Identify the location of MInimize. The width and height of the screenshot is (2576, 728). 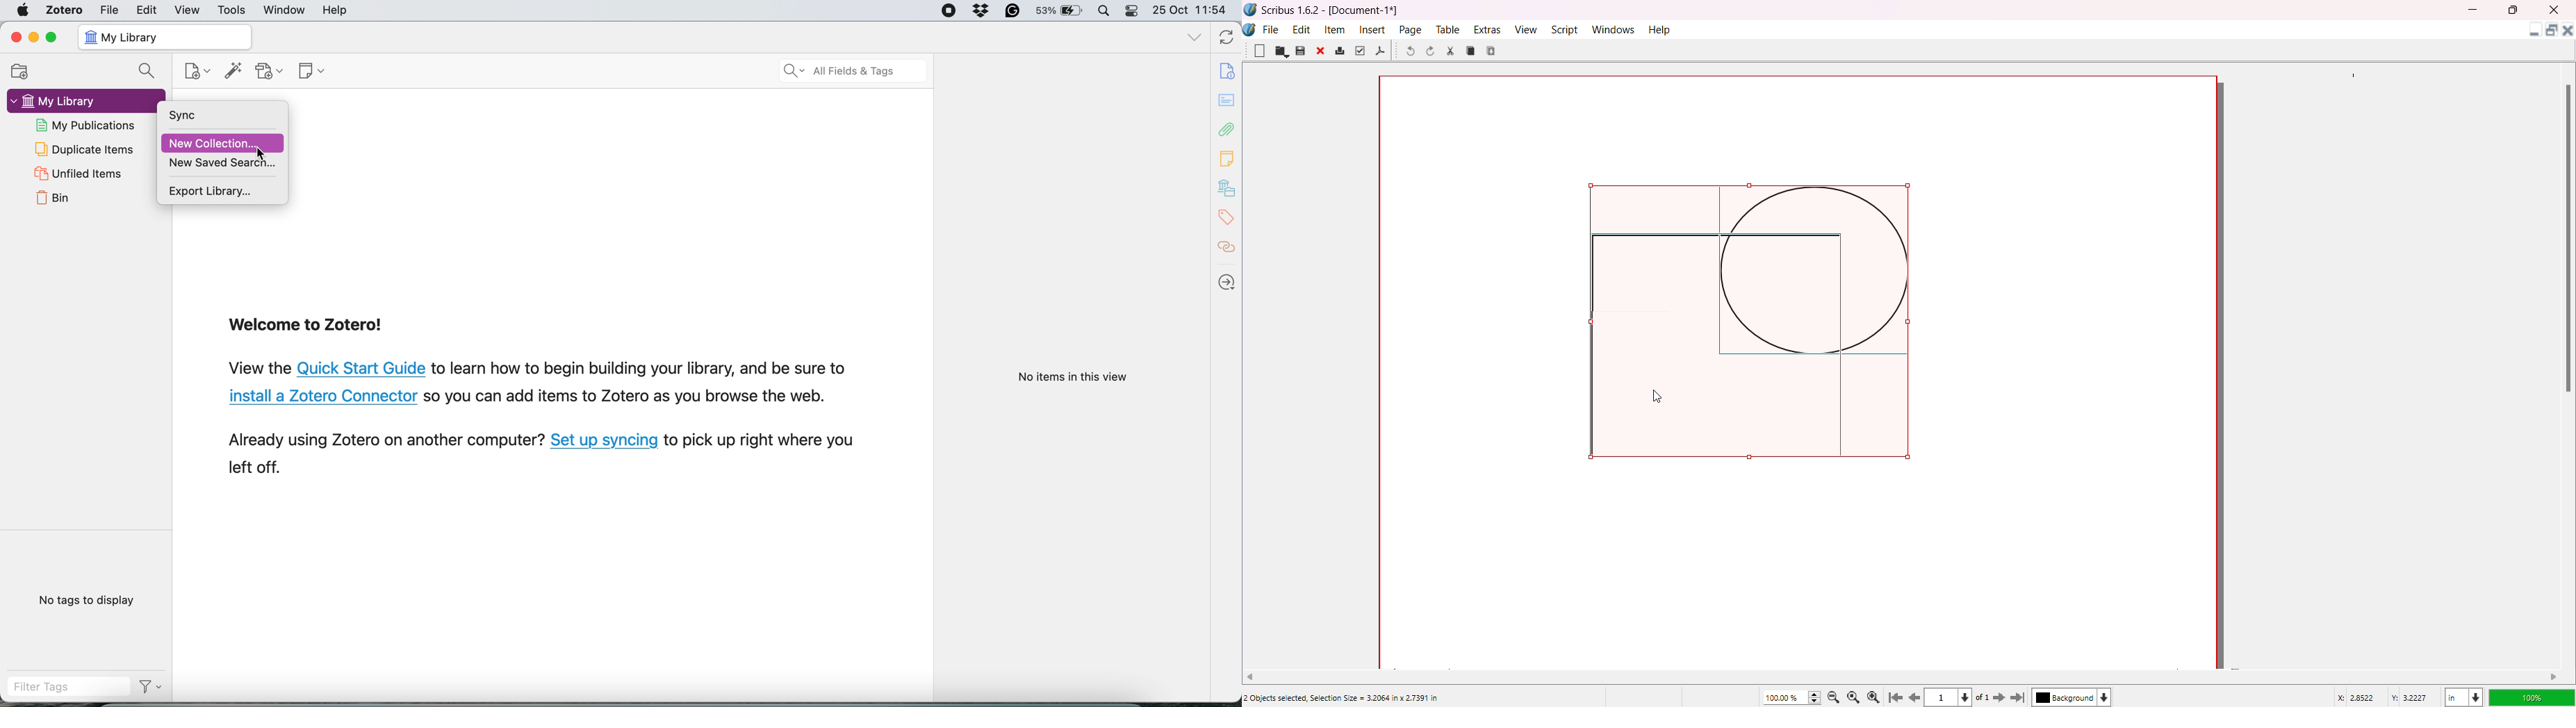
(2475, 10).